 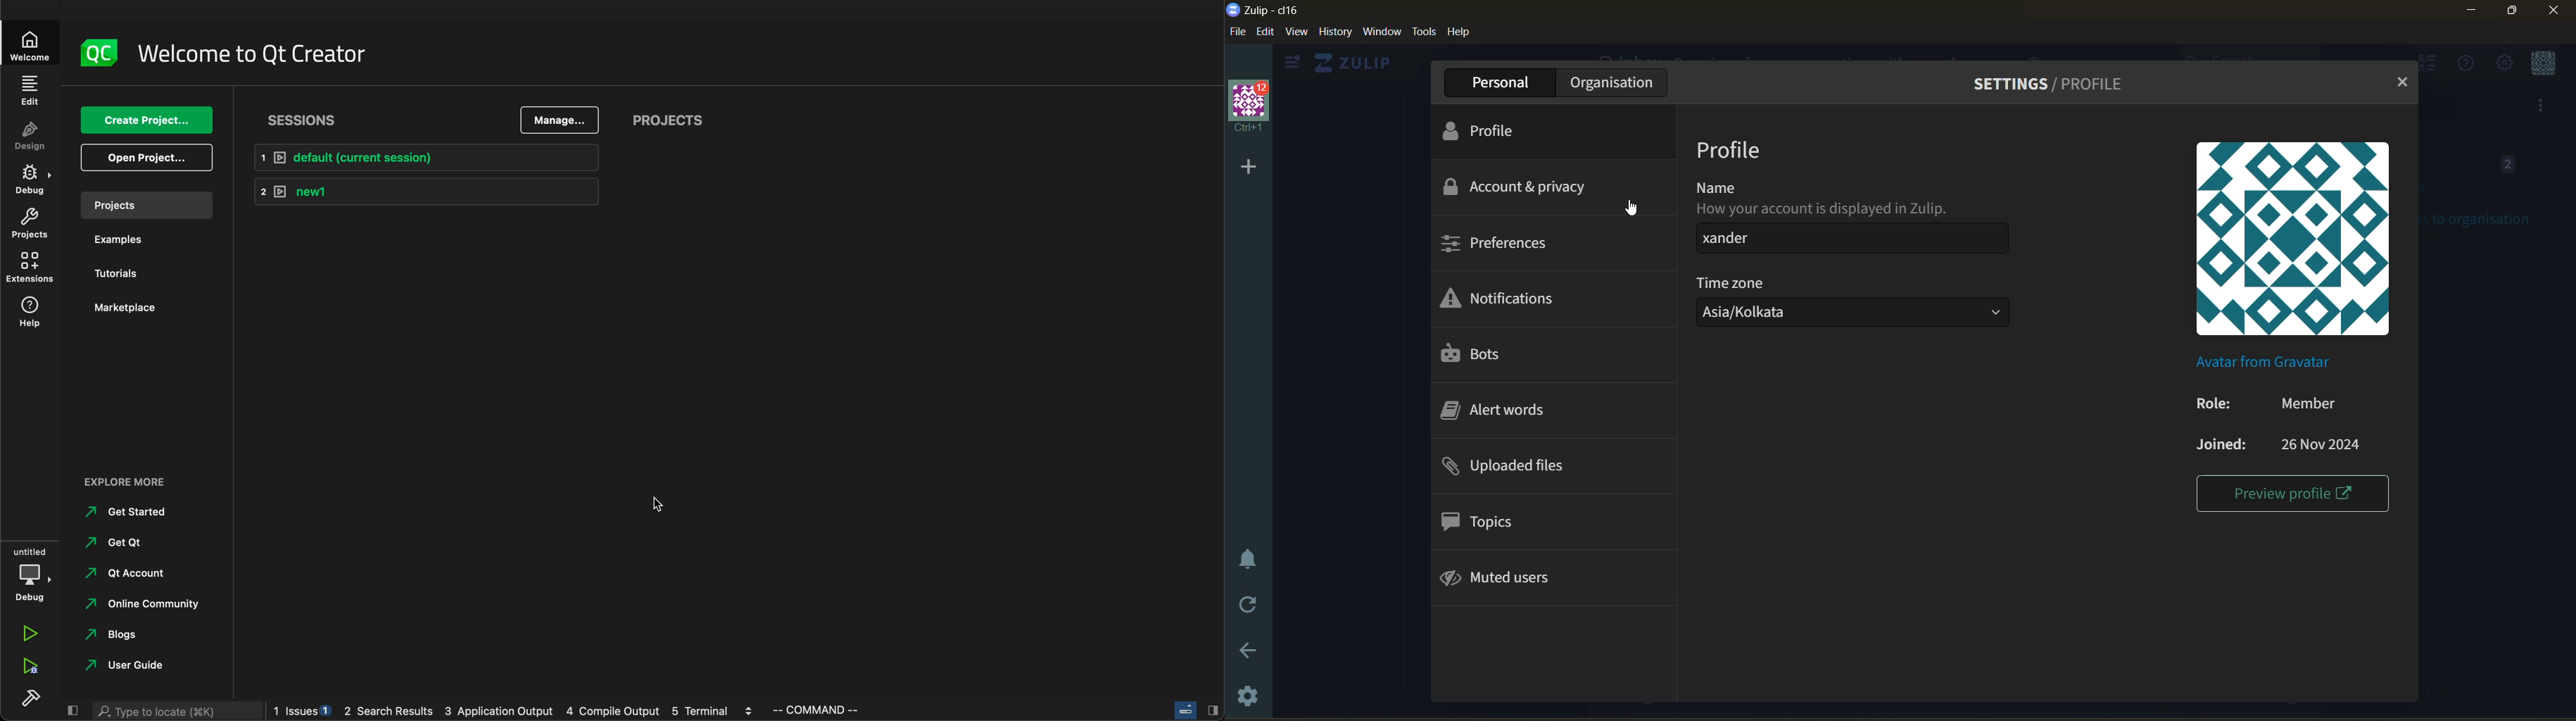 What do you see at coordinates (514, 710) in the screenshot?
I see `logs` at bounding box center [514, 710].